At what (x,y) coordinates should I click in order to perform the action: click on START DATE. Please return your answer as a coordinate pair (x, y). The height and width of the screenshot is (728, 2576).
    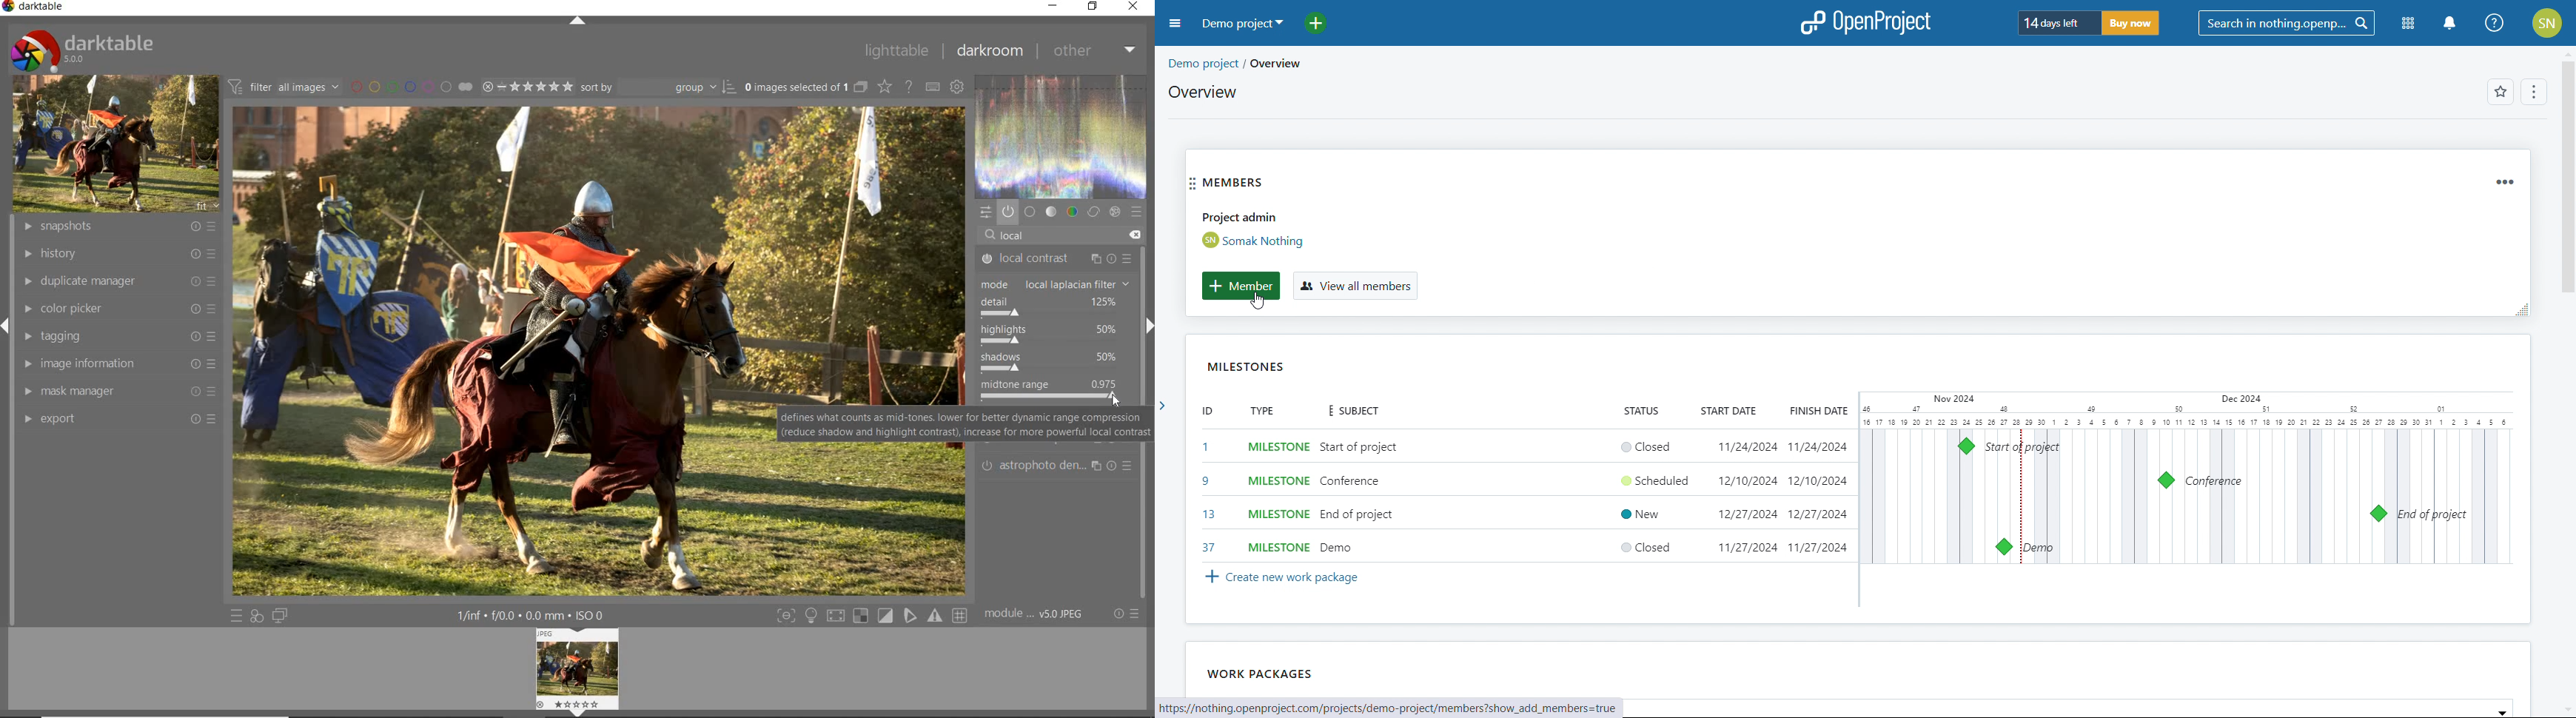
    Looking at the image, I should click on (1731, 410).